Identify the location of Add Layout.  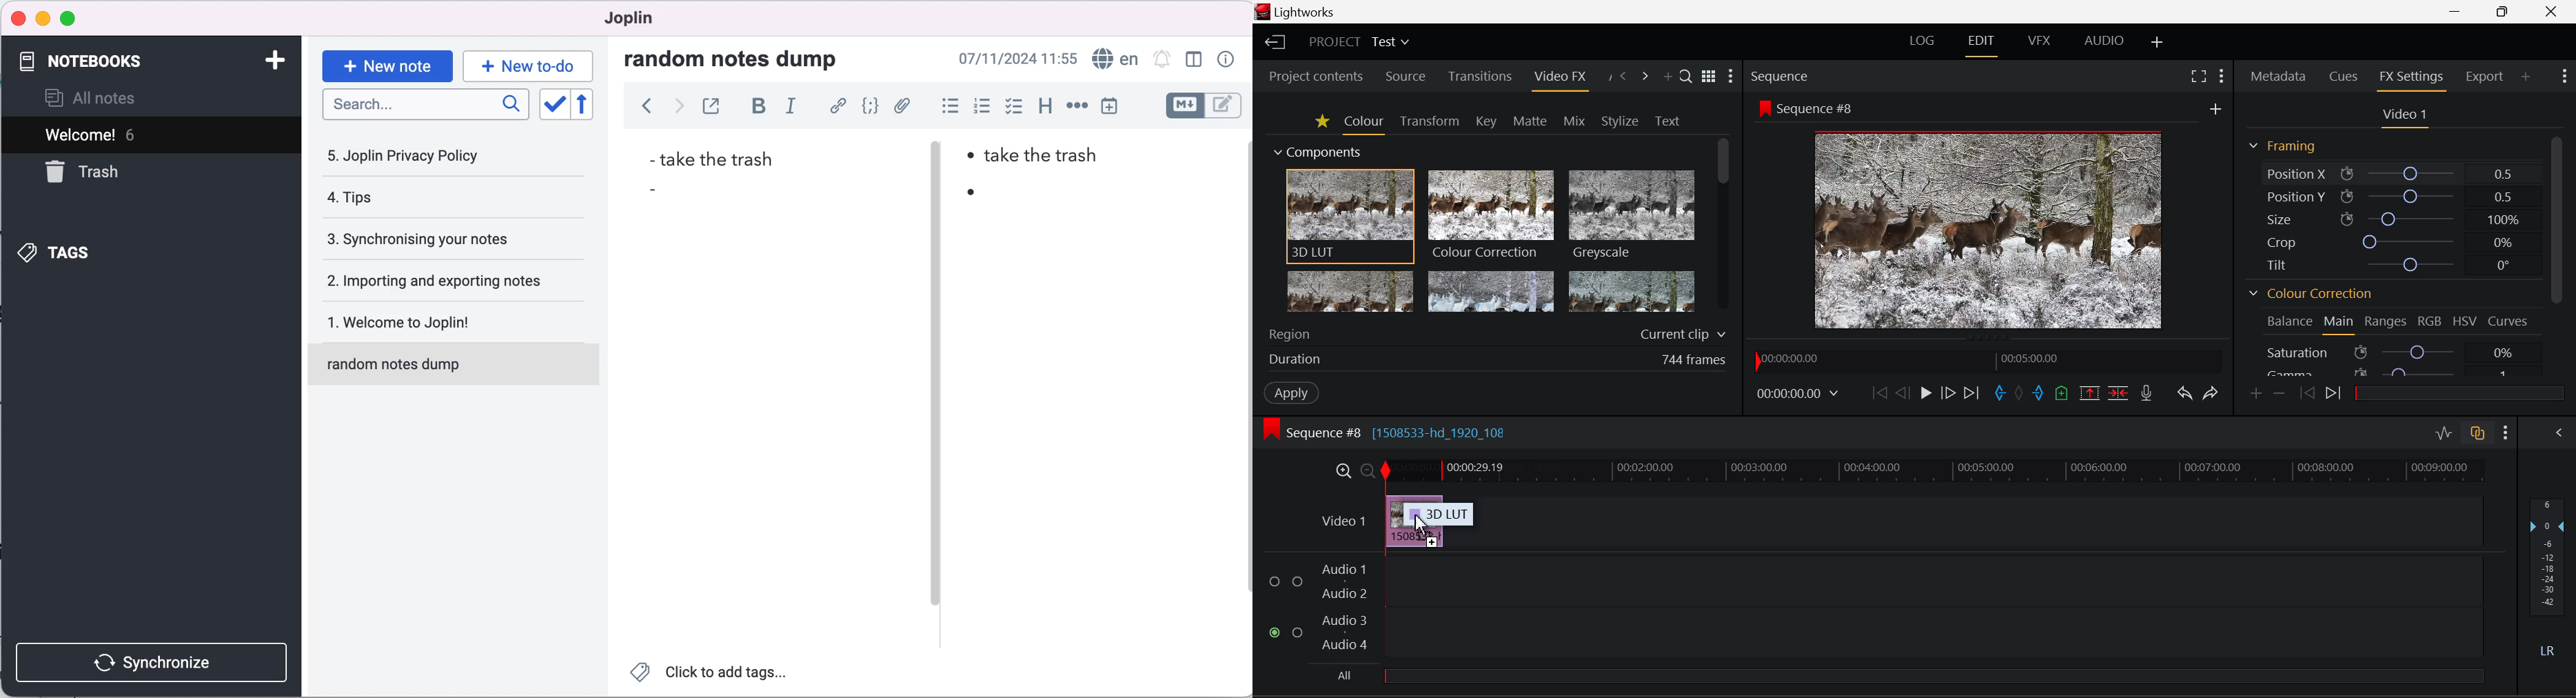
(2156, 42).